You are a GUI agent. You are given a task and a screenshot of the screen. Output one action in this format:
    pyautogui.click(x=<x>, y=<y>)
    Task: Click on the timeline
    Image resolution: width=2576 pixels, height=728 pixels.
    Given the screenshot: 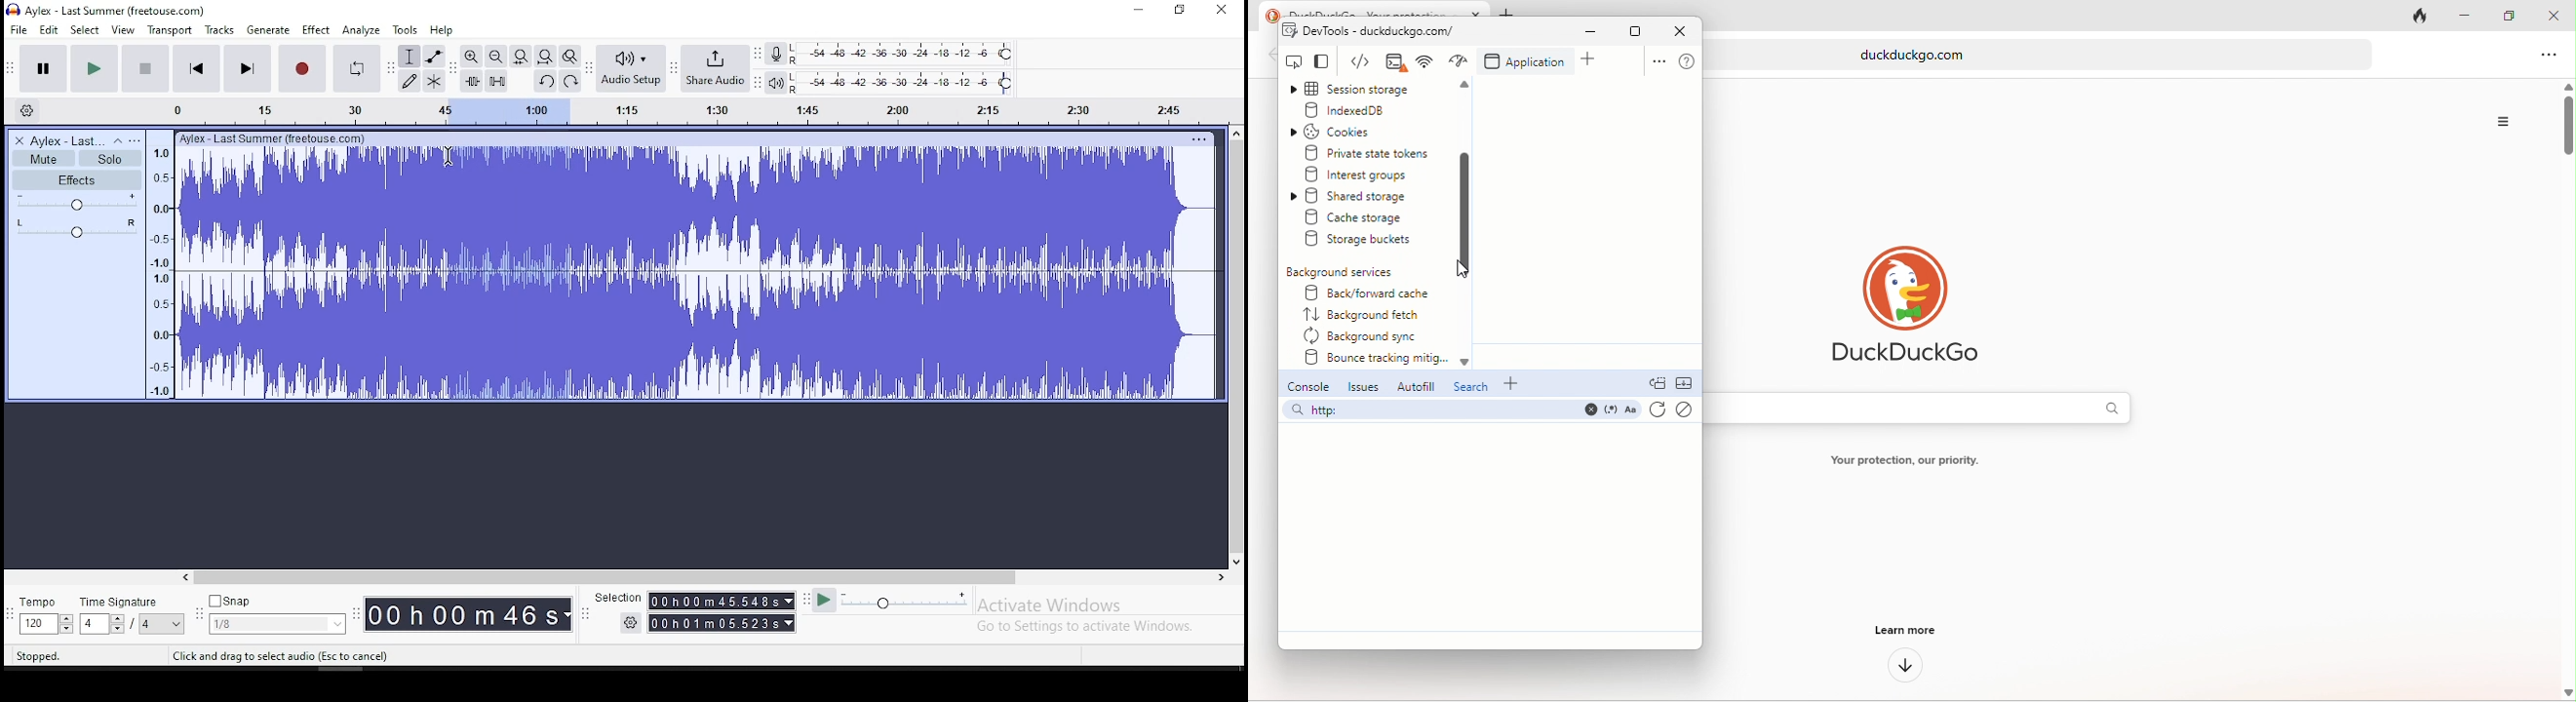 What is the action you would take?
    pyautogui.click(x=681, y=110)
    